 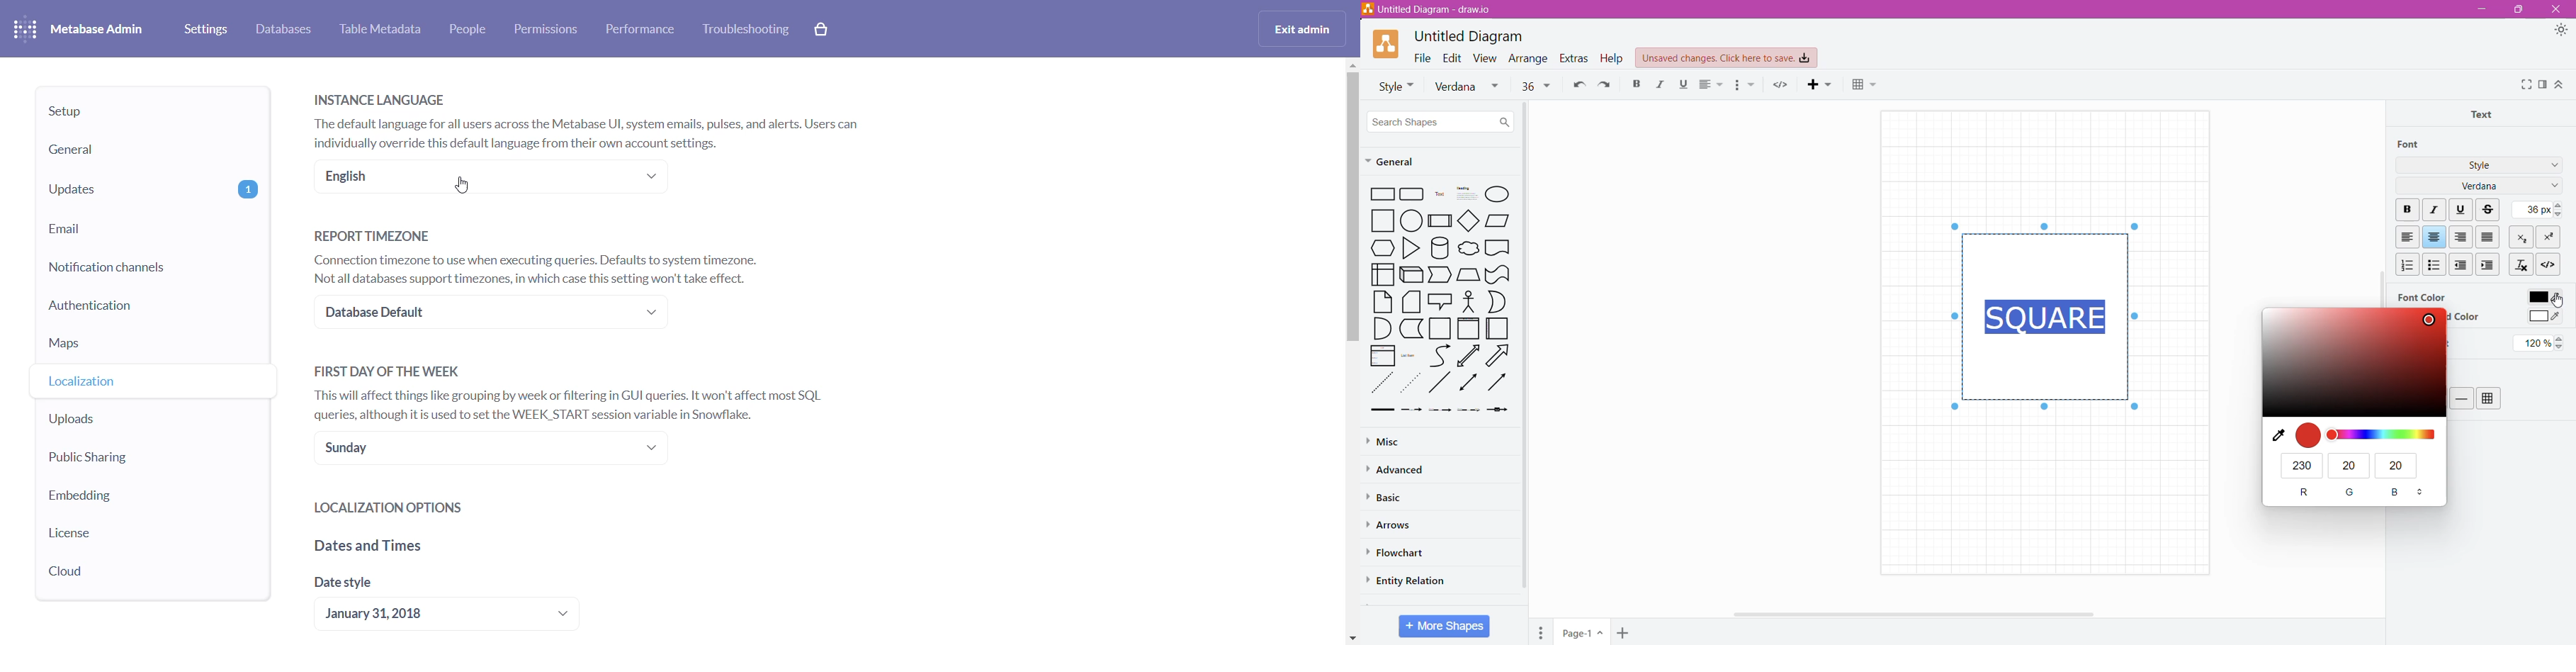 I want to click on variation scale, so click(x=2382, y=435).